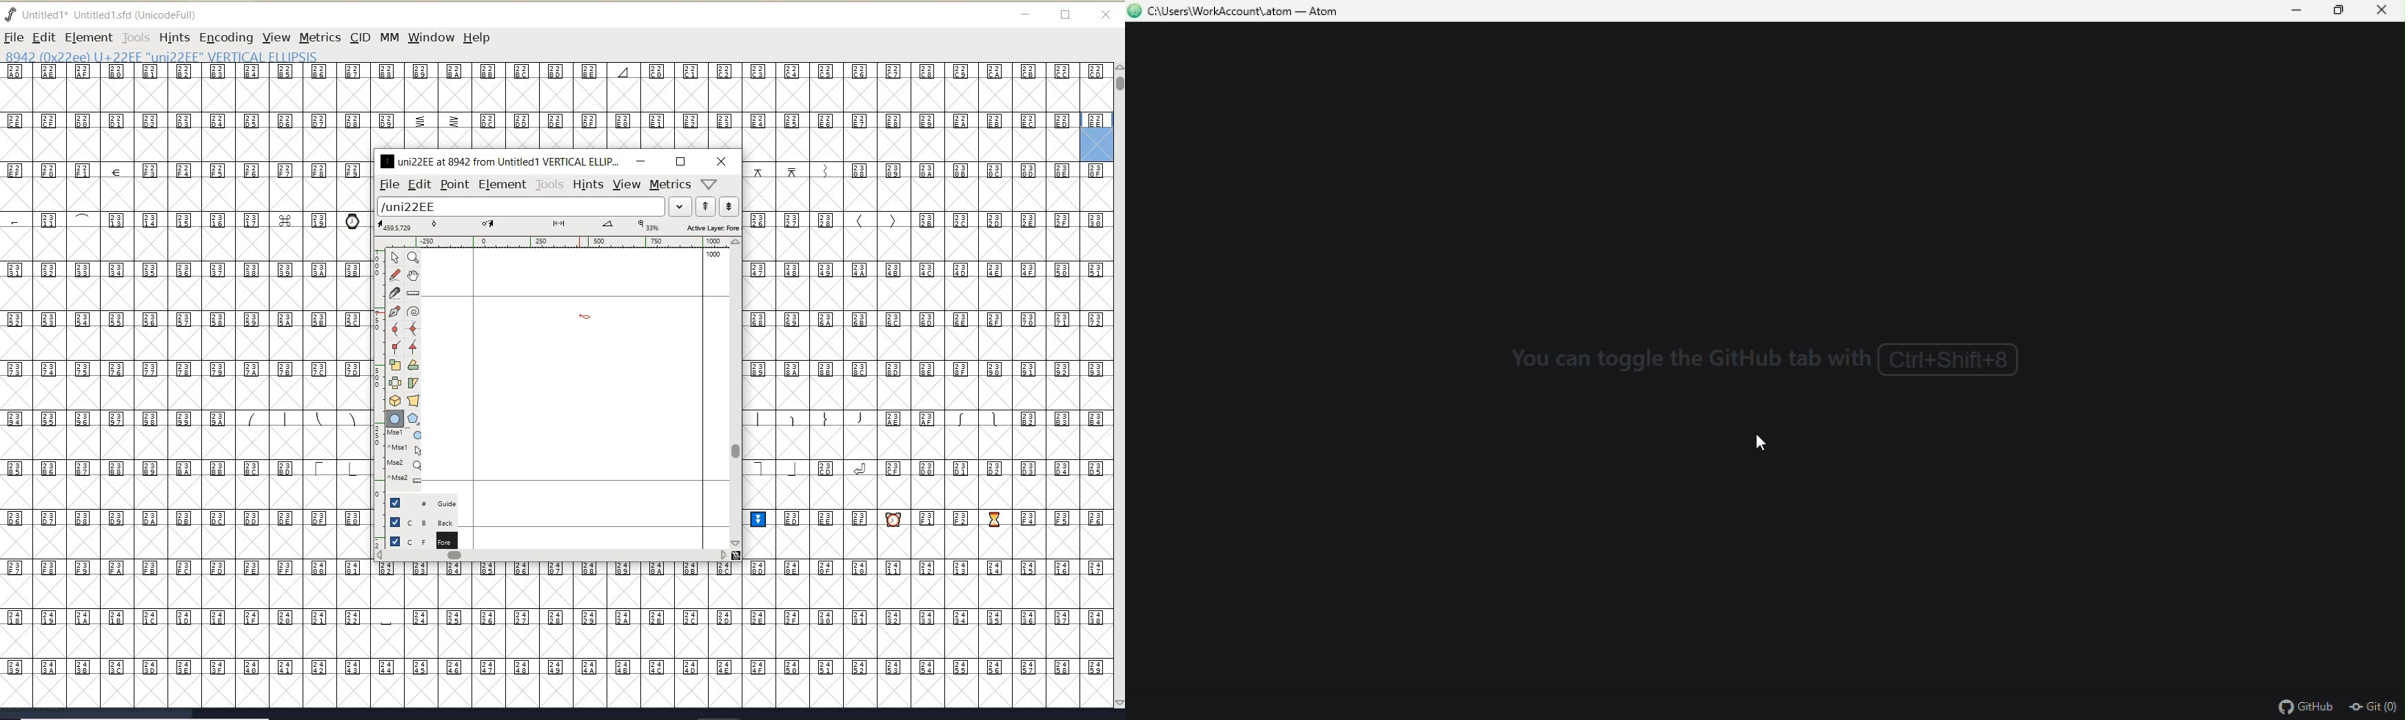  Describe the element at coordinates (387, 185) in the screenshot. I see `file` at that location.